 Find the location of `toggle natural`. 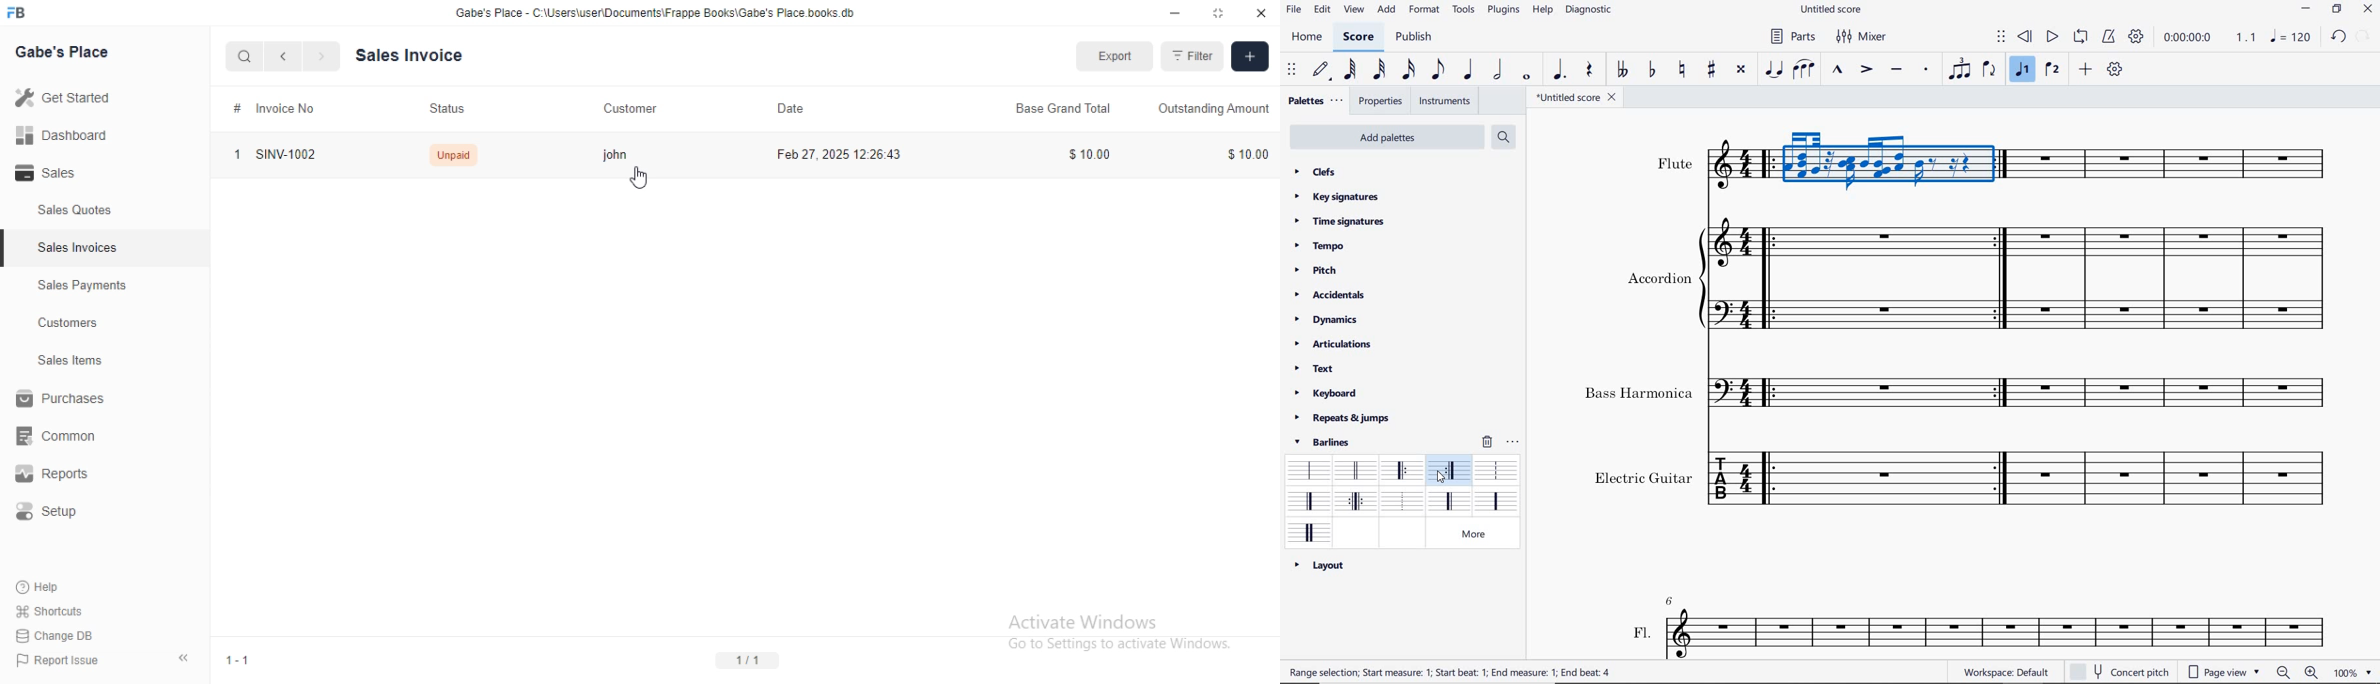

toggle natural is located at coordinates (1684, 70).